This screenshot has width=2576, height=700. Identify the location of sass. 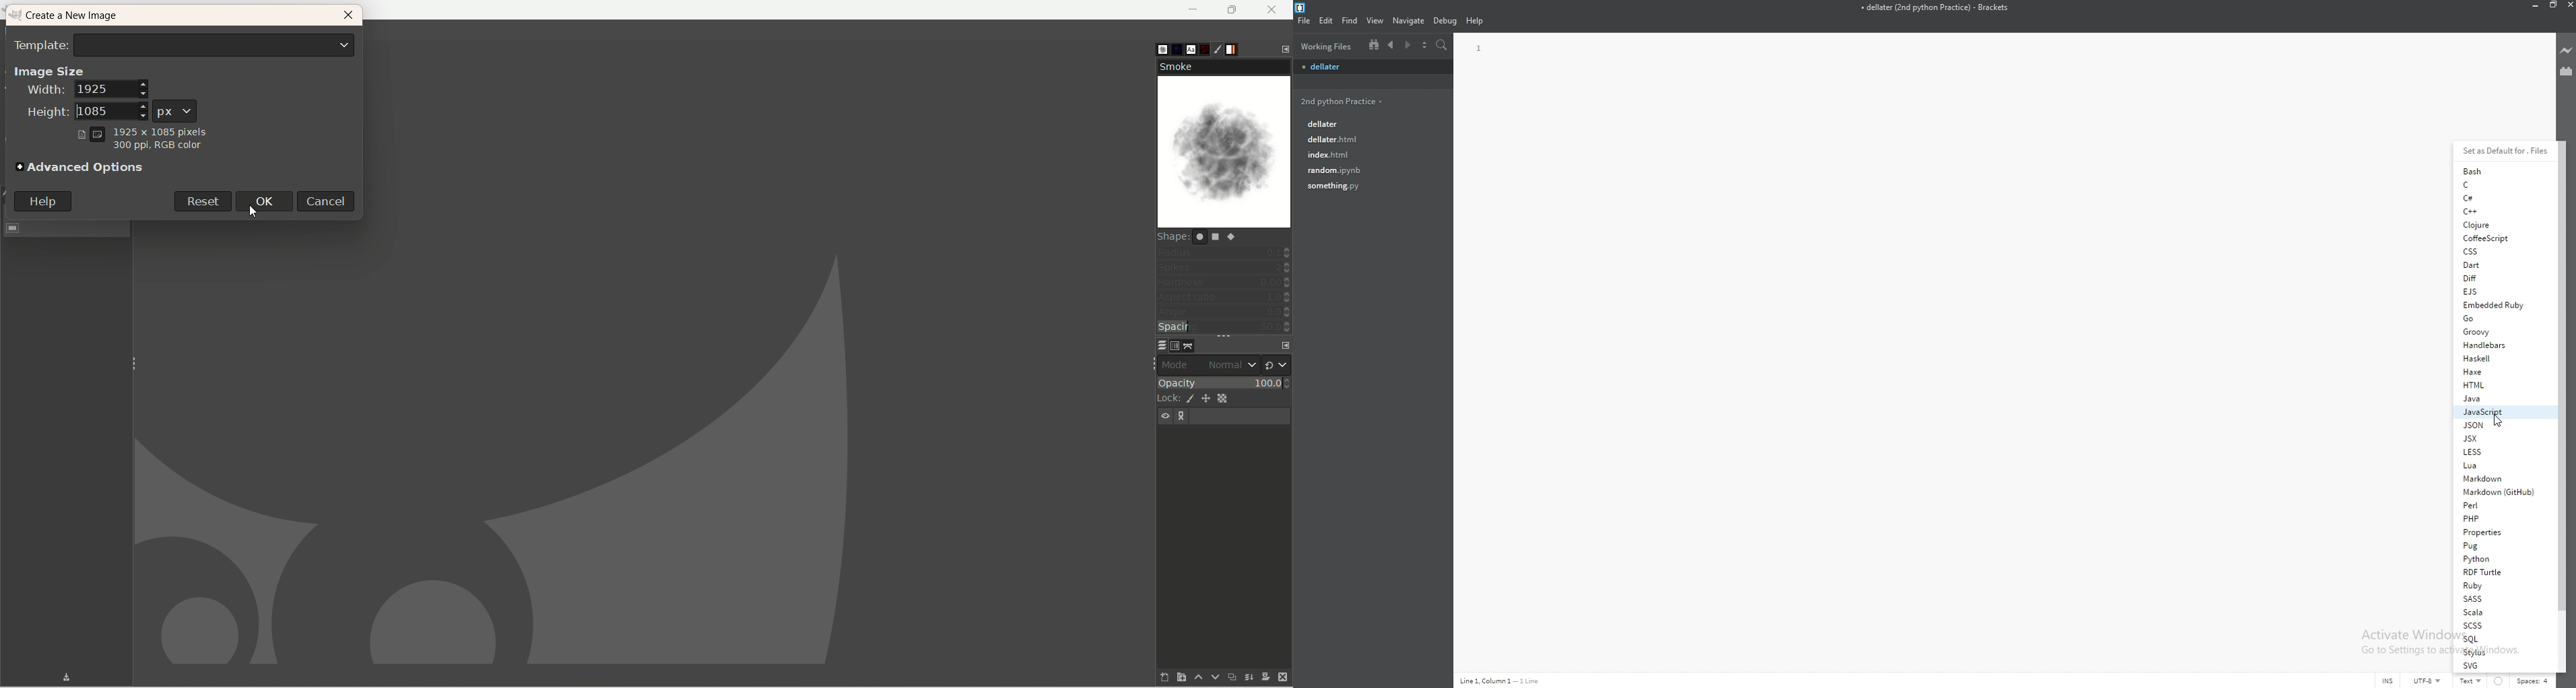
(2498, 598).